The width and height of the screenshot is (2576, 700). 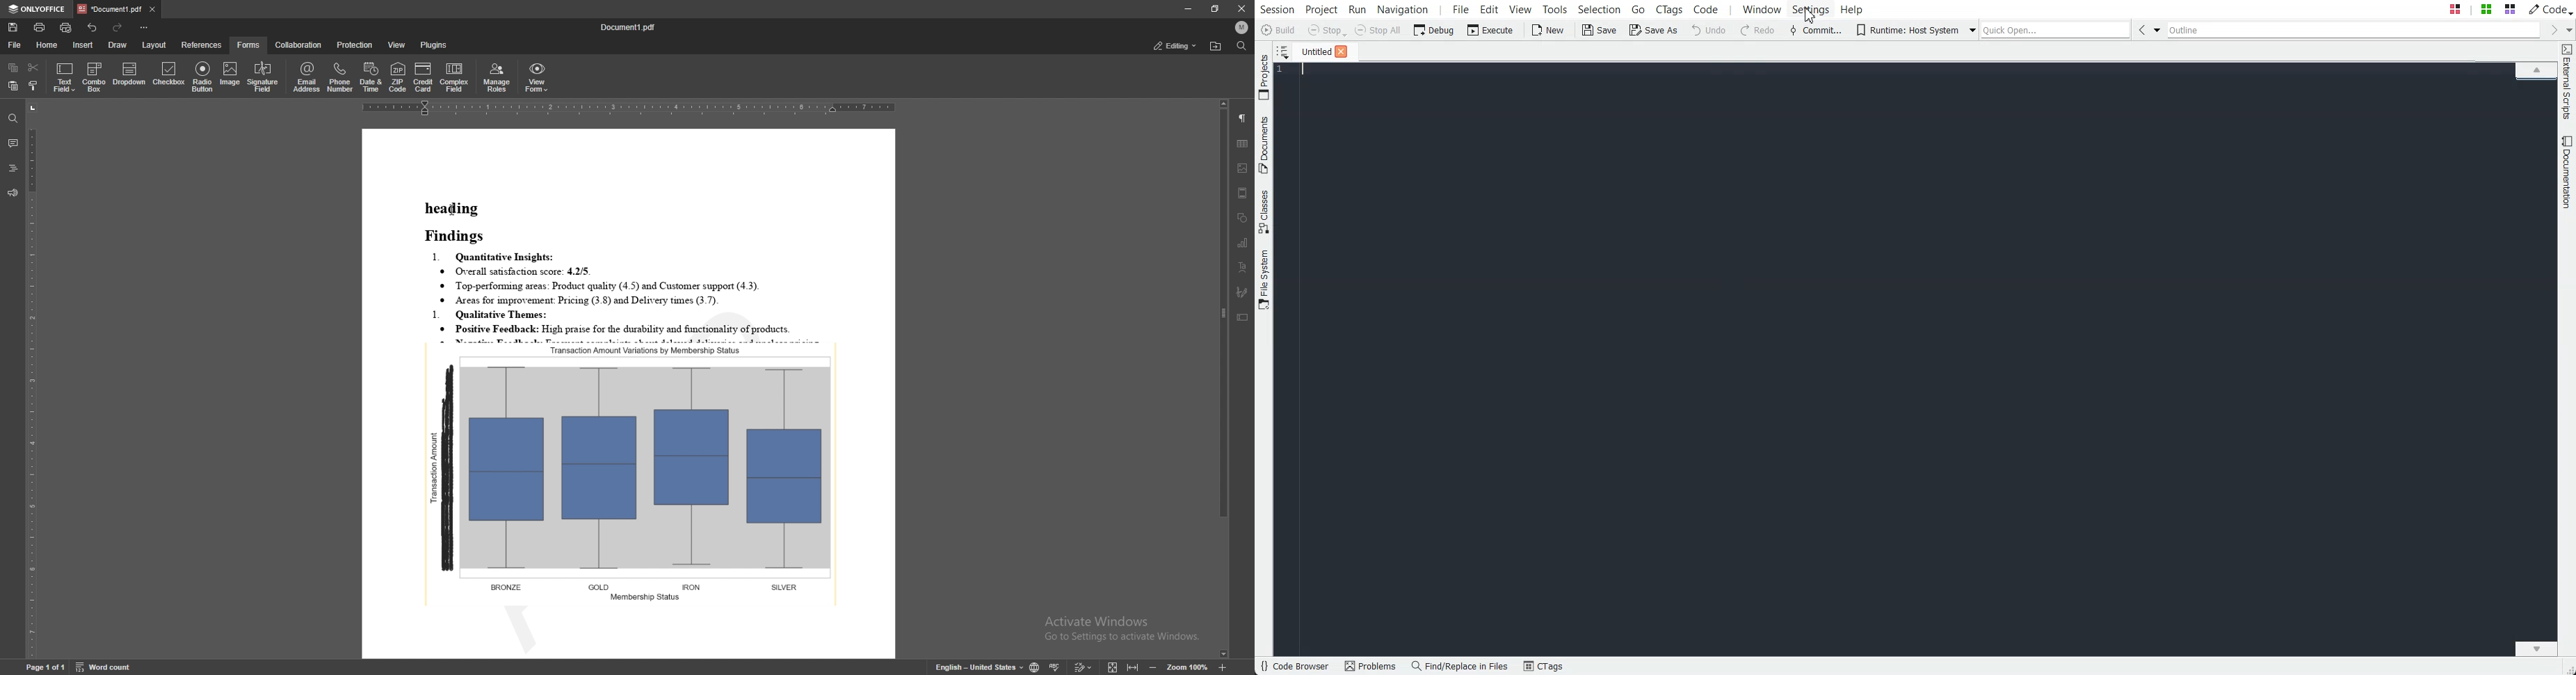 I want to click on comment, so click(x=12, y=143).